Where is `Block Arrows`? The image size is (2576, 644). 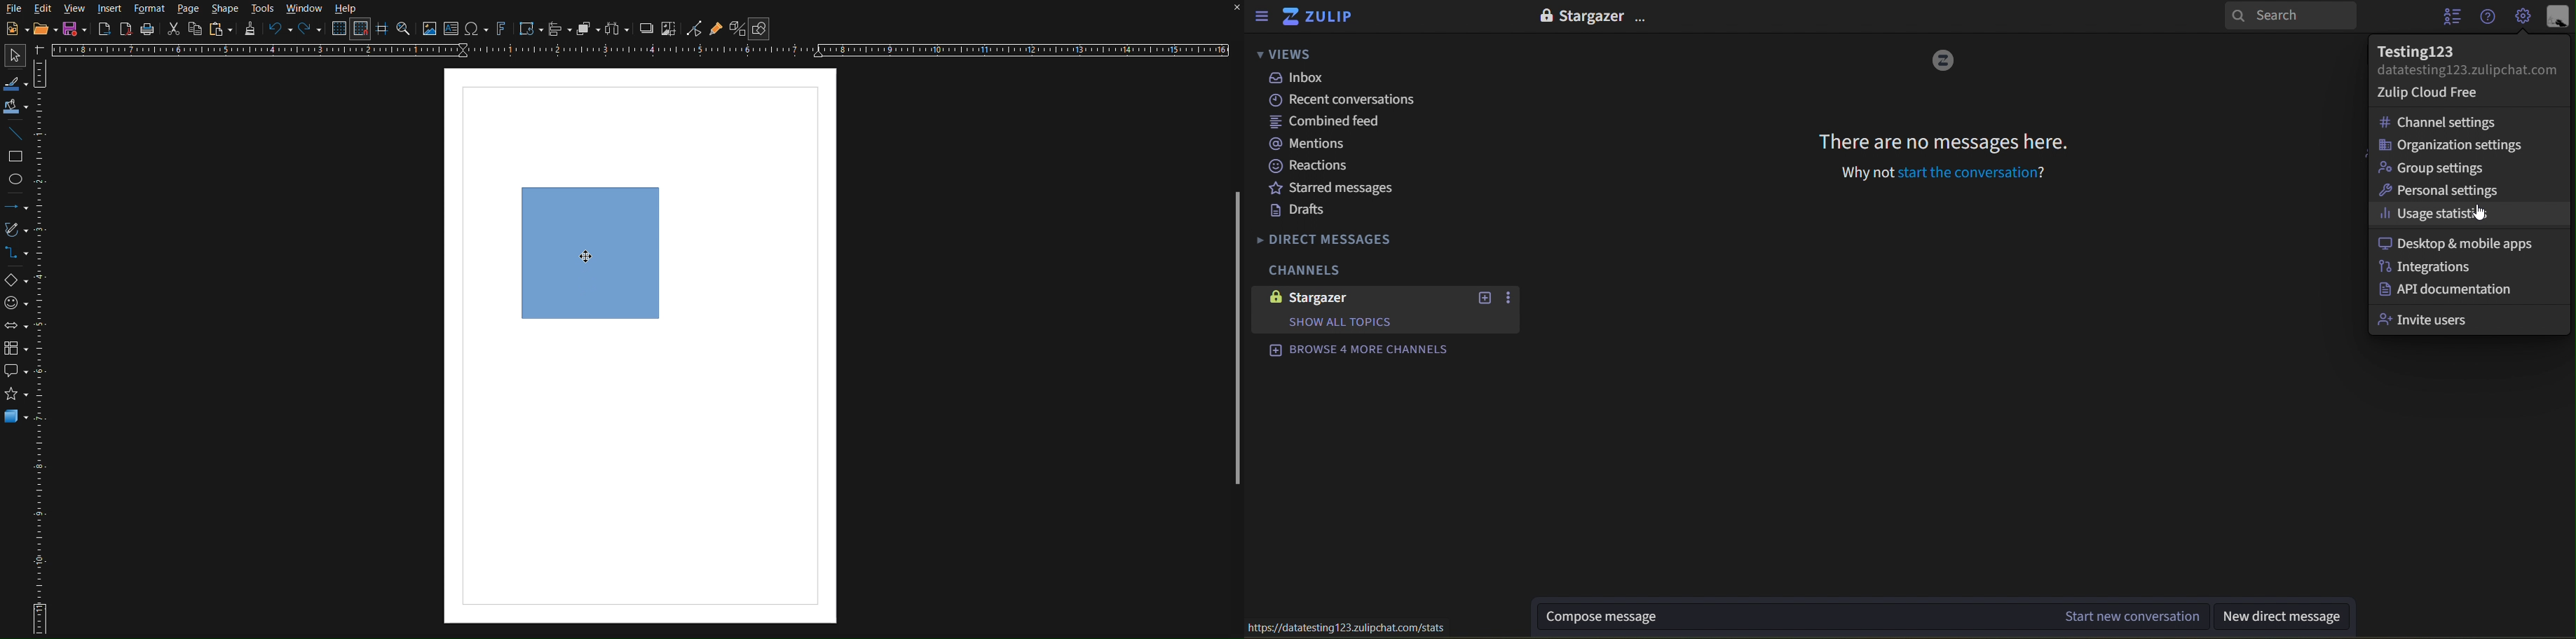 Block Arrows is located at coordinates (16, 326).